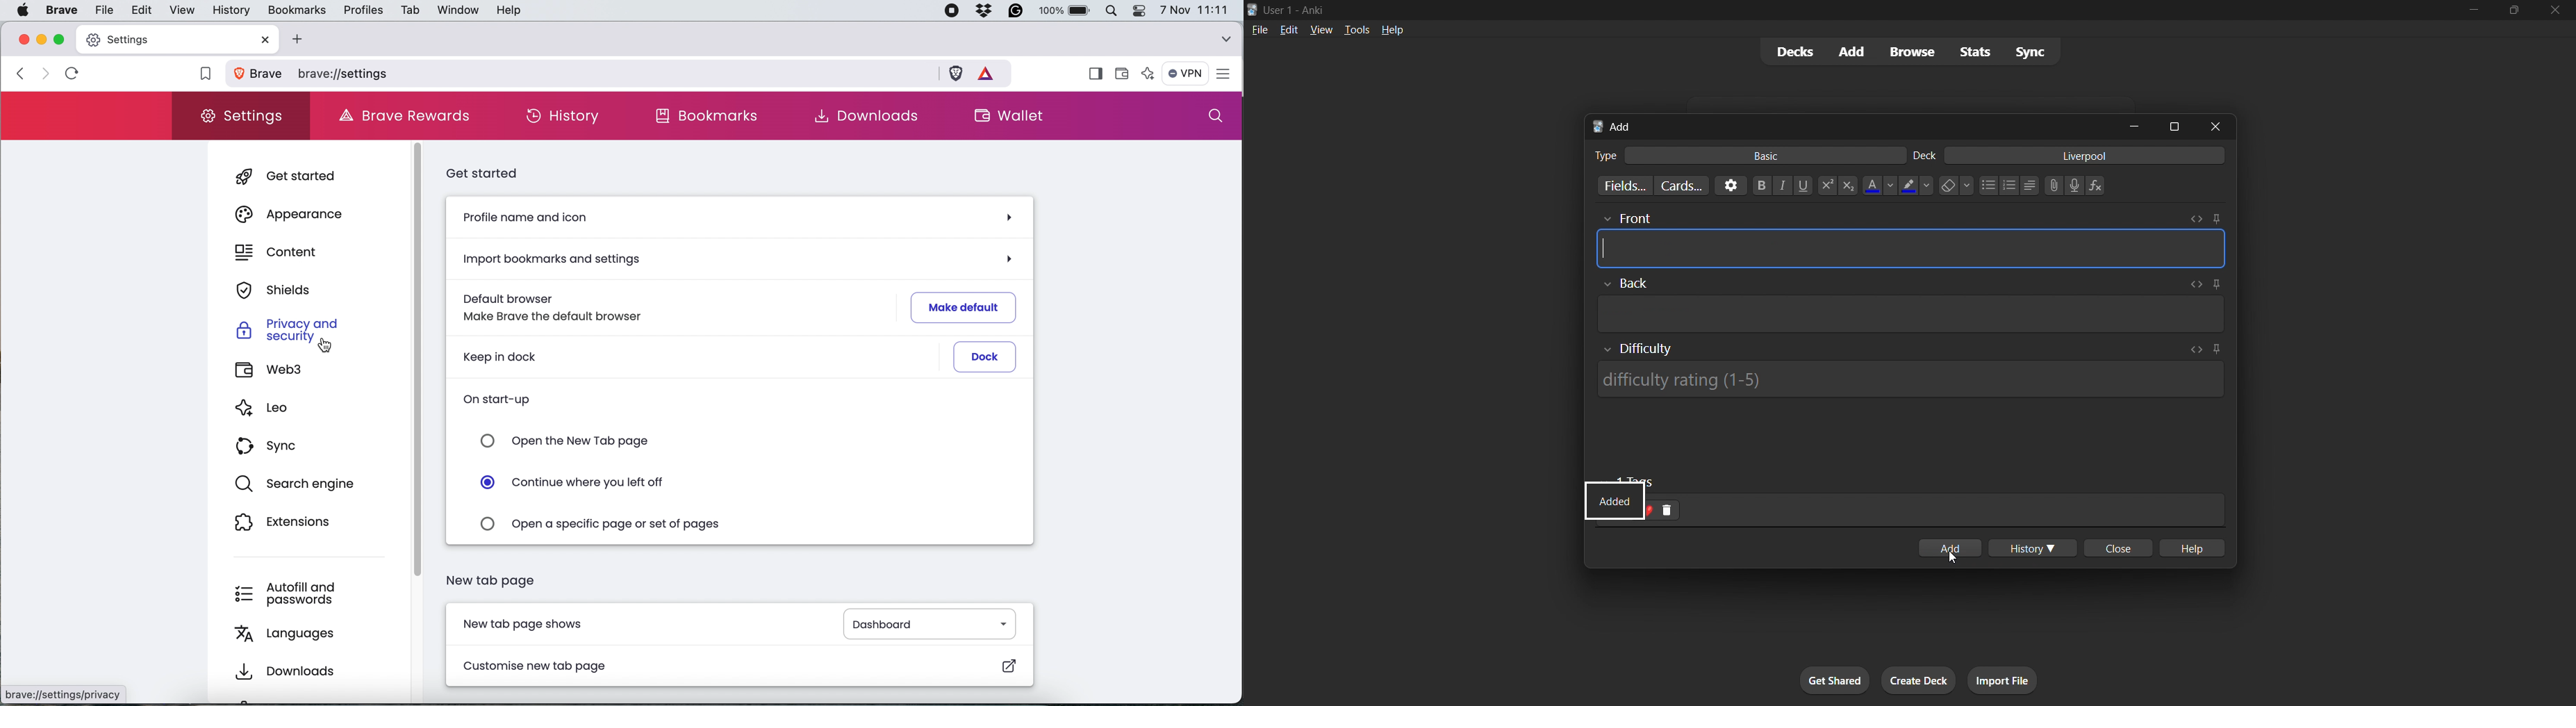  Describe the element at coordinates (2008, 679) in the screenshot. I see `import file` at that location.